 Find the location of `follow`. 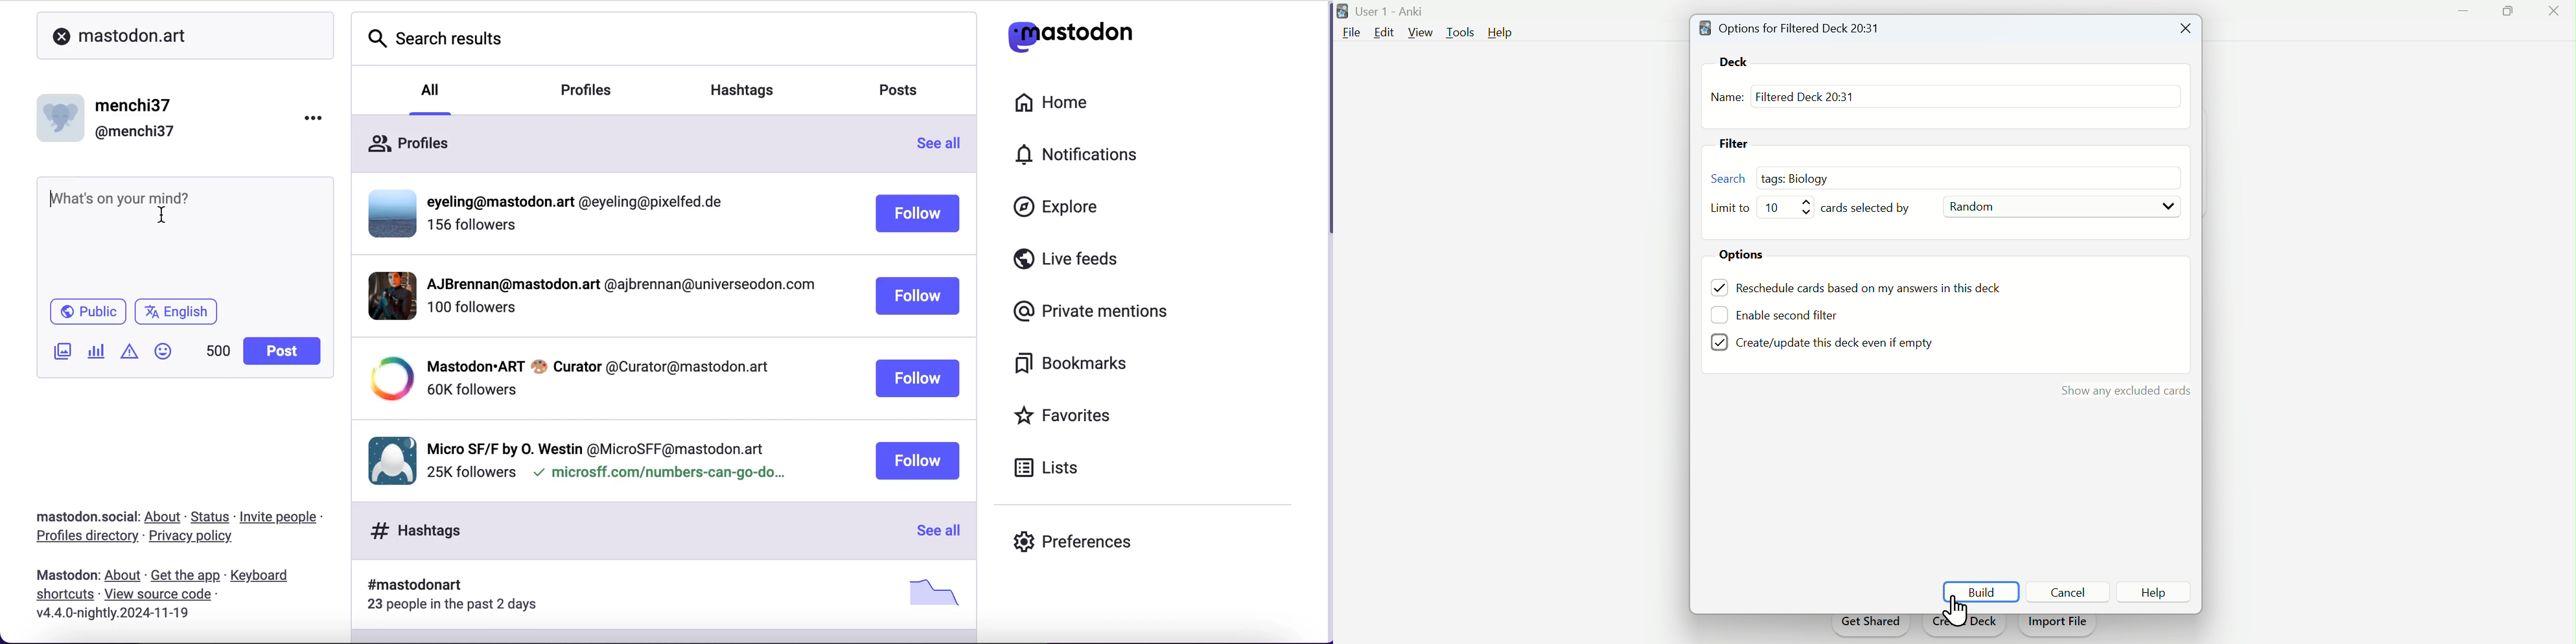

follow is located at coordinates (918, 213).